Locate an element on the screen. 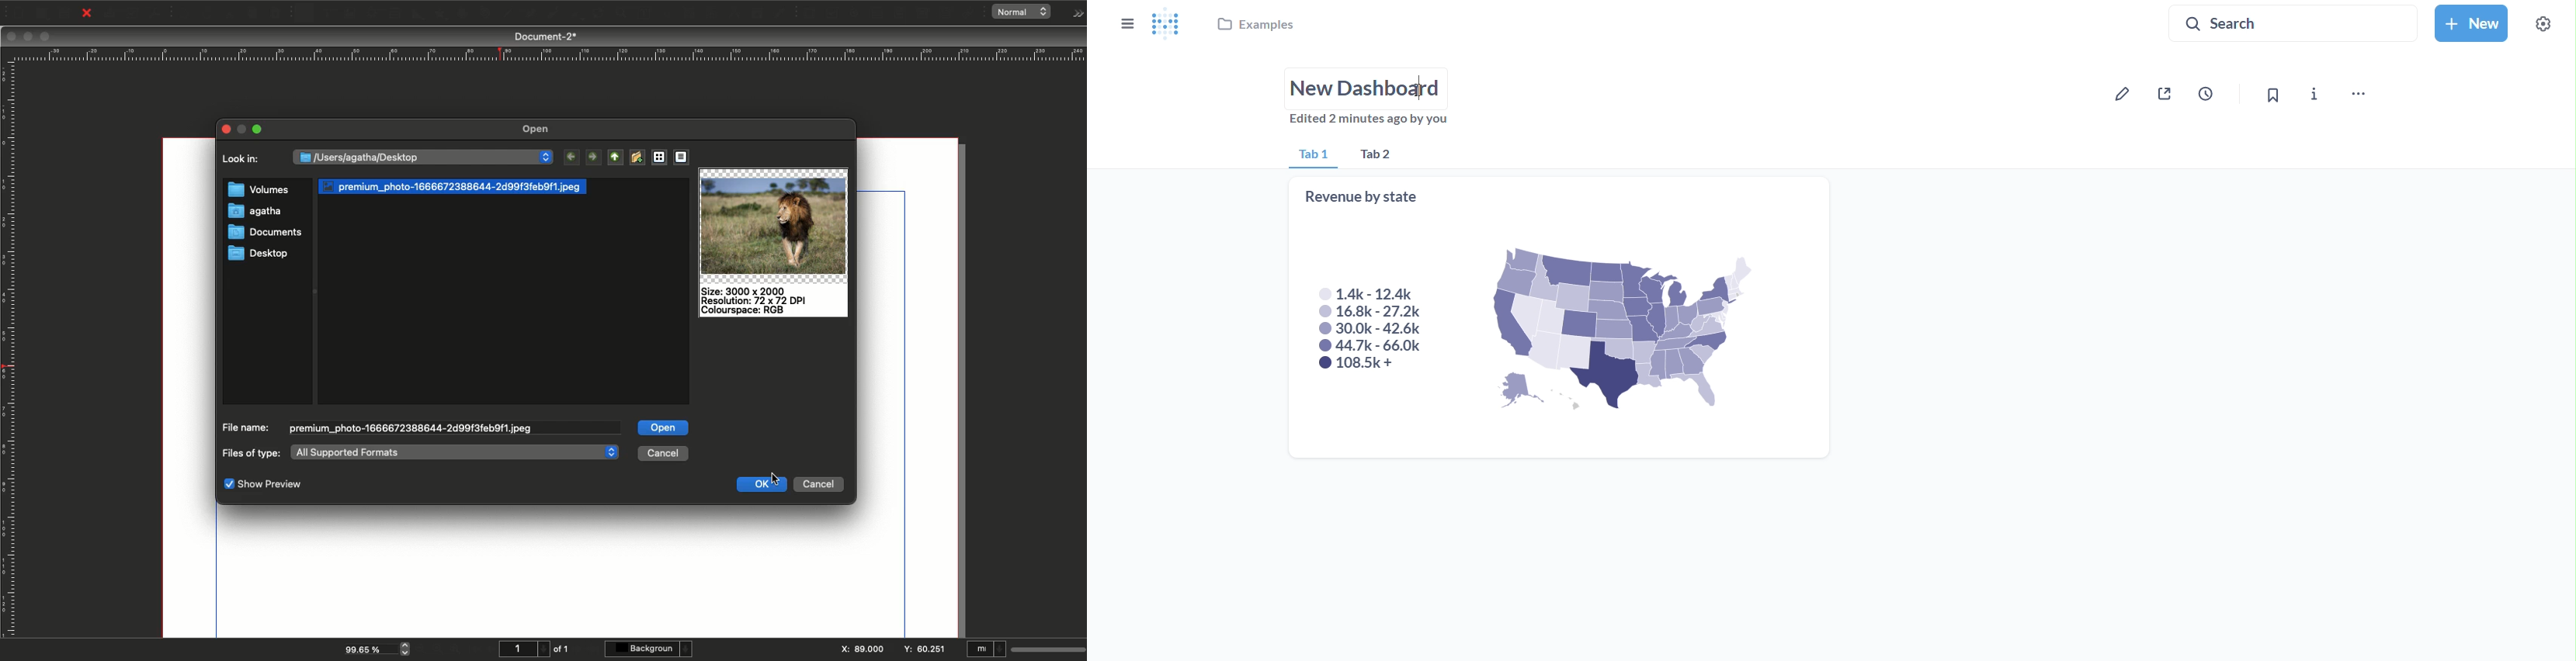 This screenshot has width=2576, height=672. Link annotation is located at coordinates (971, 14).